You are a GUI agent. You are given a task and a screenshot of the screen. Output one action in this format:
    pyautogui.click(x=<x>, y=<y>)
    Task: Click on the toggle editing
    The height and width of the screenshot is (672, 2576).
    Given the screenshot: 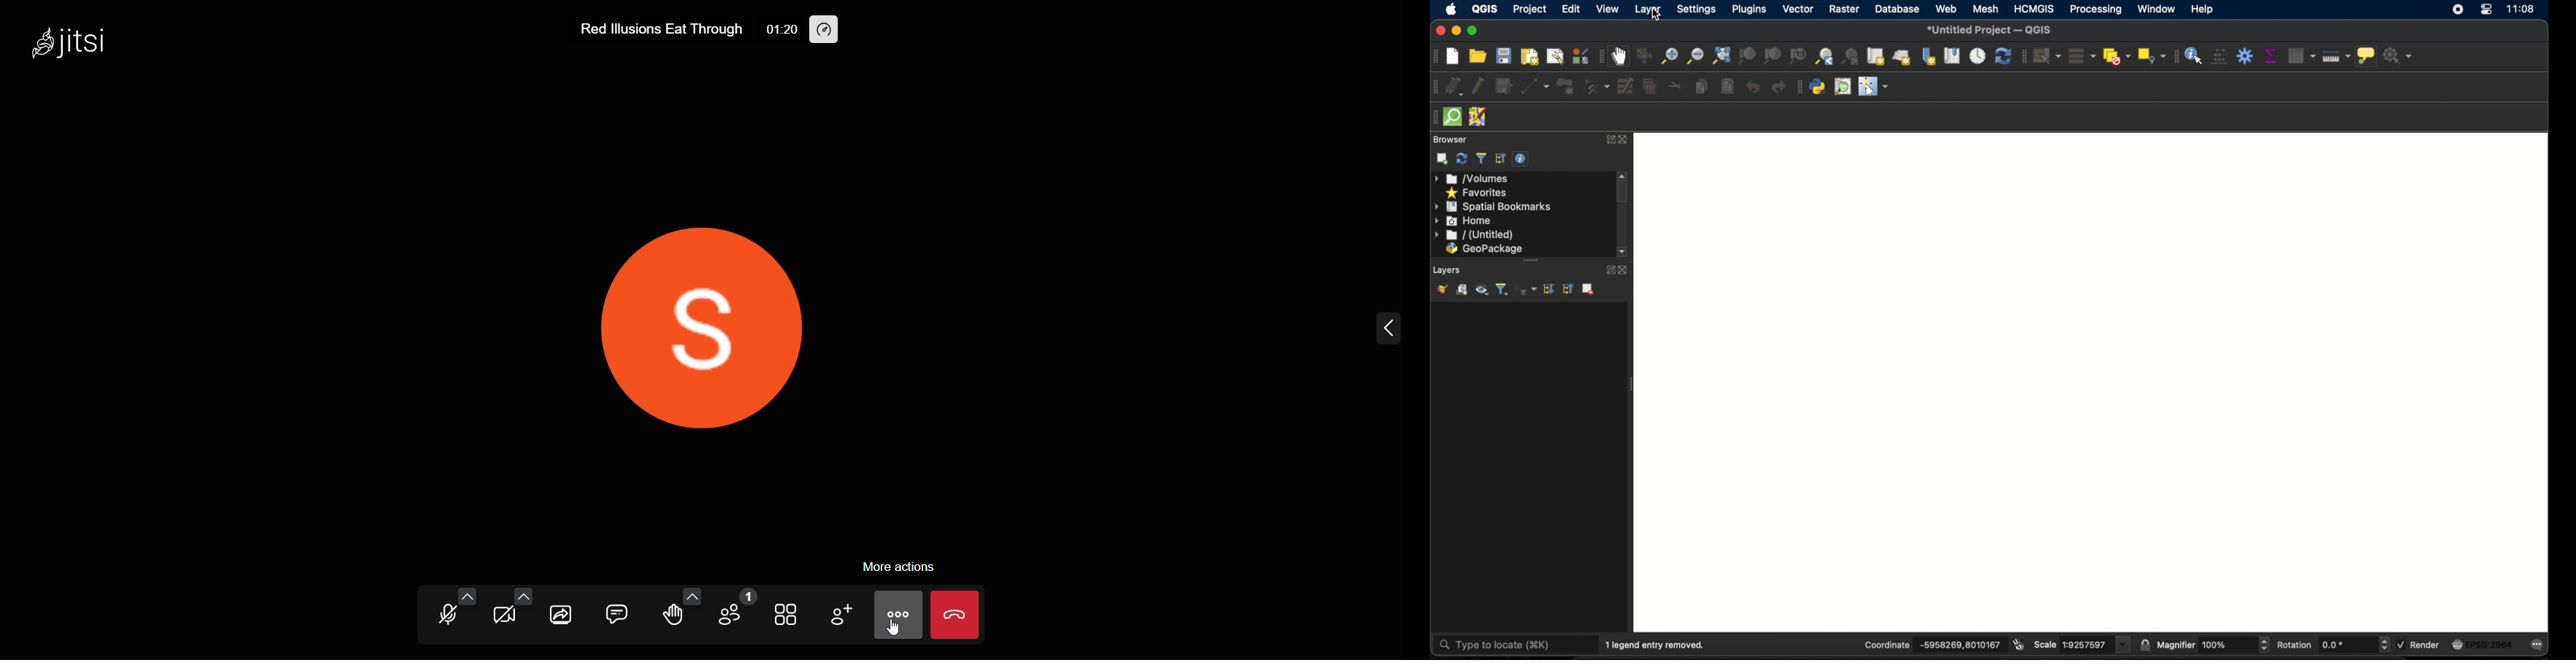 What is the action you would take?
    pyautogui.click(x=1479, y=84)
    